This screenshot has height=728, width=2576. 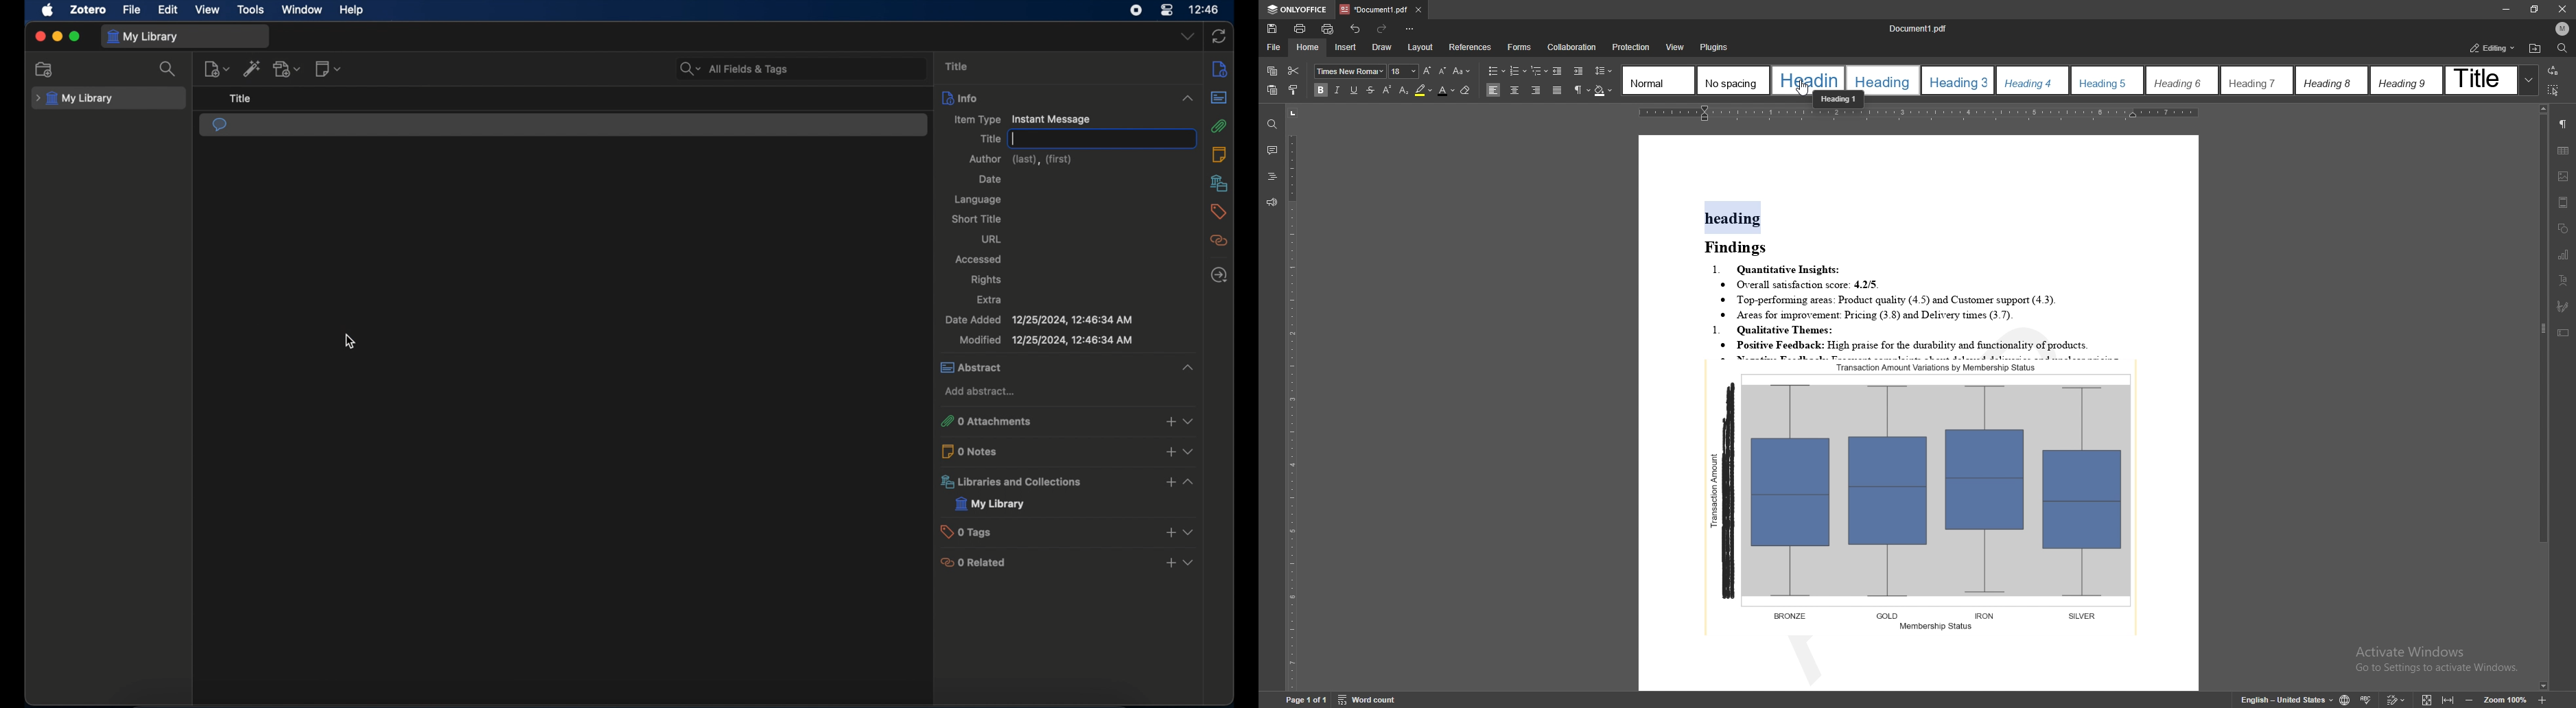 I want to click on search bar, so click(x=734, y=68).